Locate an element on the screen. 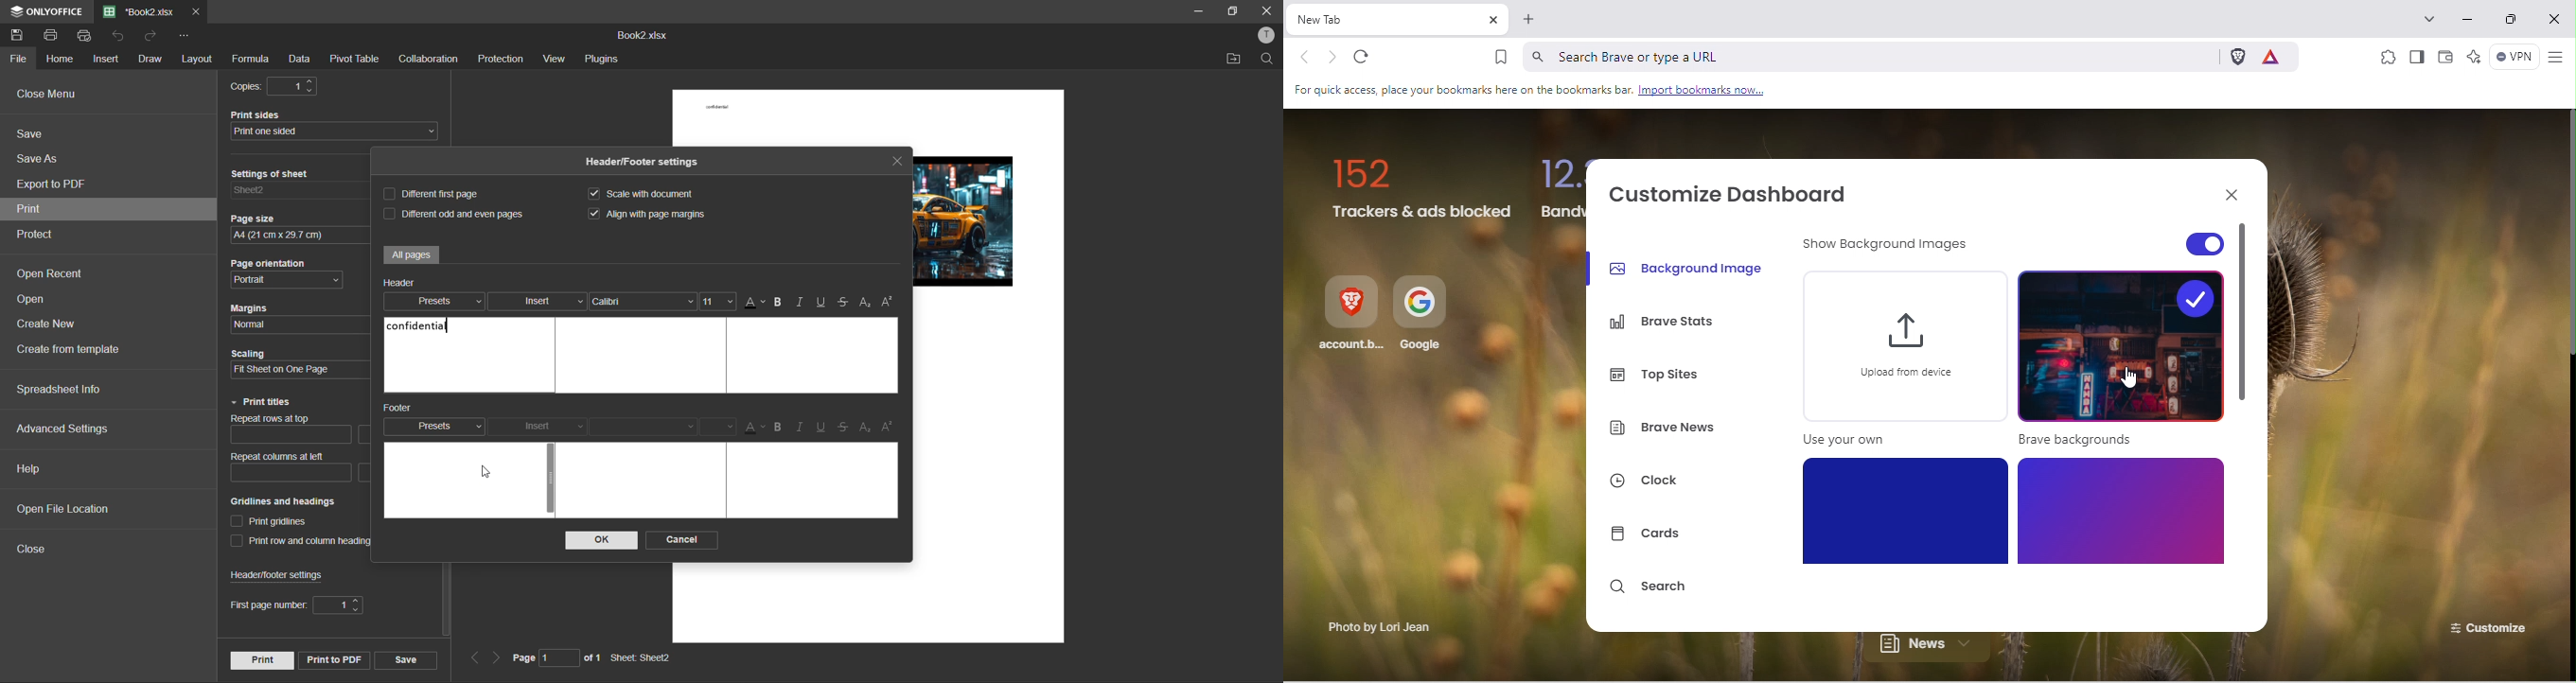 This screenshot has width=2576, height=700. strikethrough is located at coordinates (846, 426).